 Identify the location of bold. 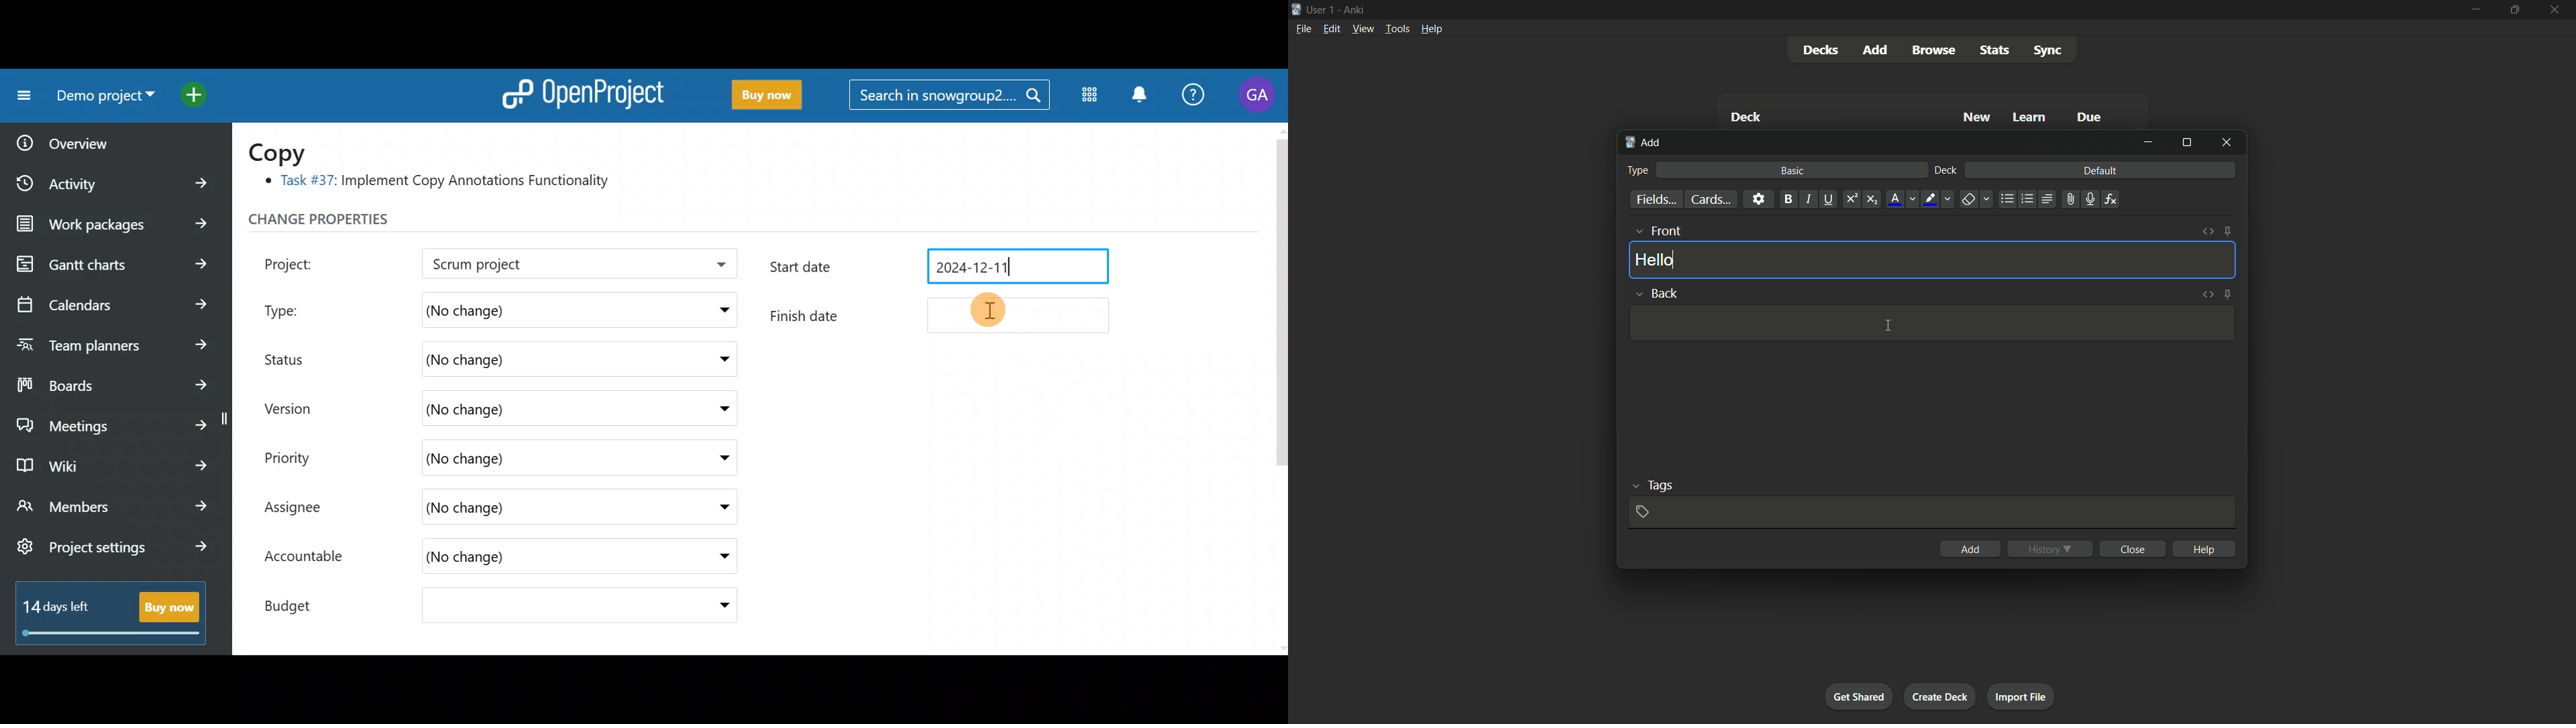
(1787, 198).